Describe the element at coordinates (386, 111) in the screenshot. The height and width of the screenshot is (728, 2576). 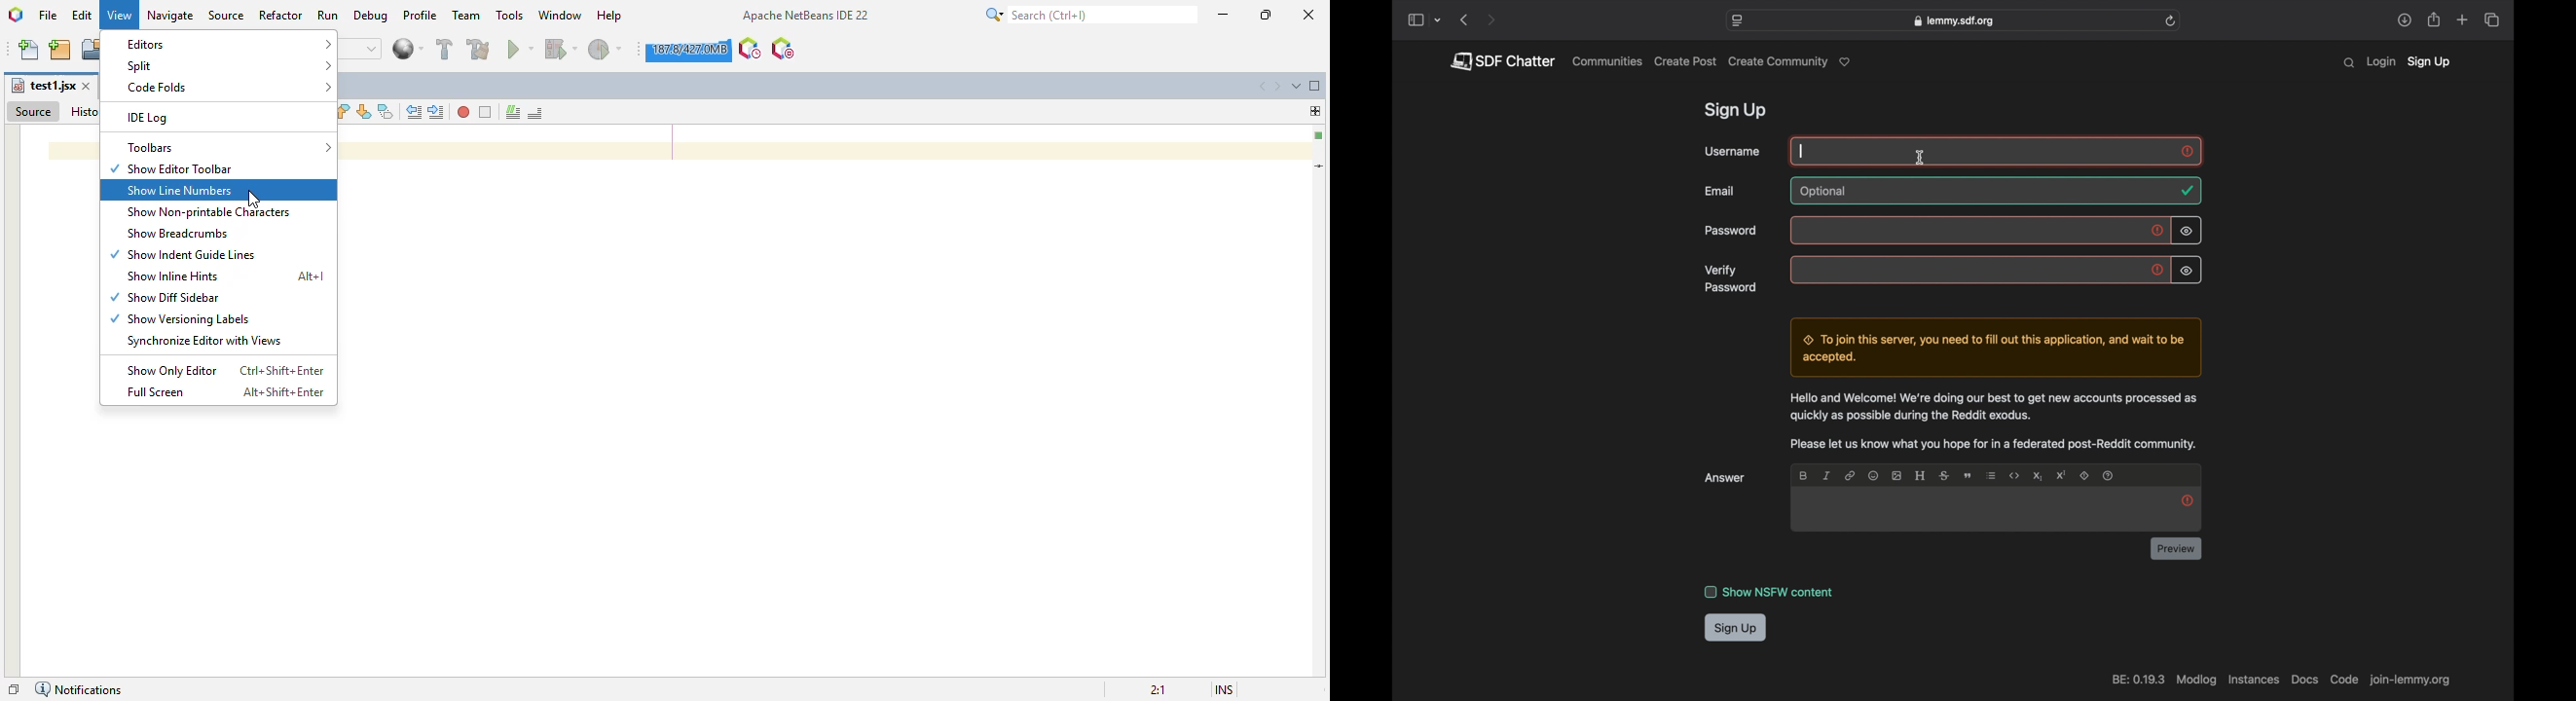
I see `toggle bookmark` at that location.